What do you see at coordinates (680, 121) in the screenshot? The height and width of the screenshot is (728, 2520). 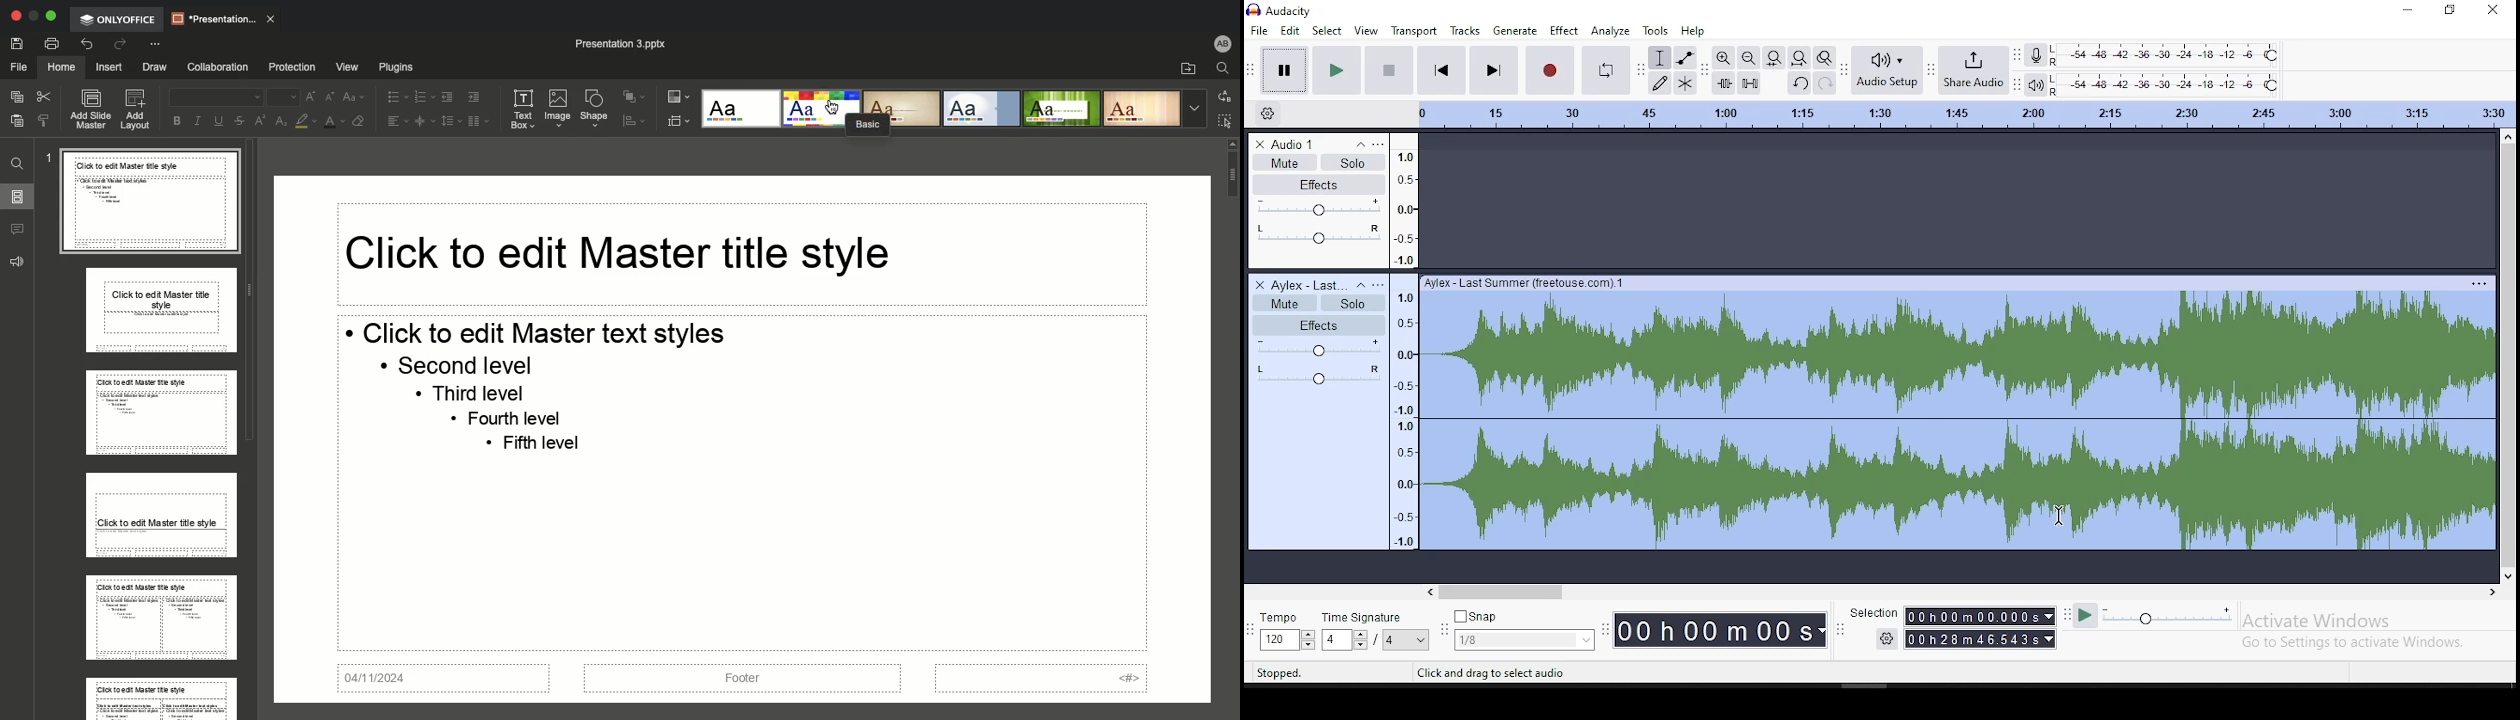 I see `Select slide size` at bounding box center [680, 121].